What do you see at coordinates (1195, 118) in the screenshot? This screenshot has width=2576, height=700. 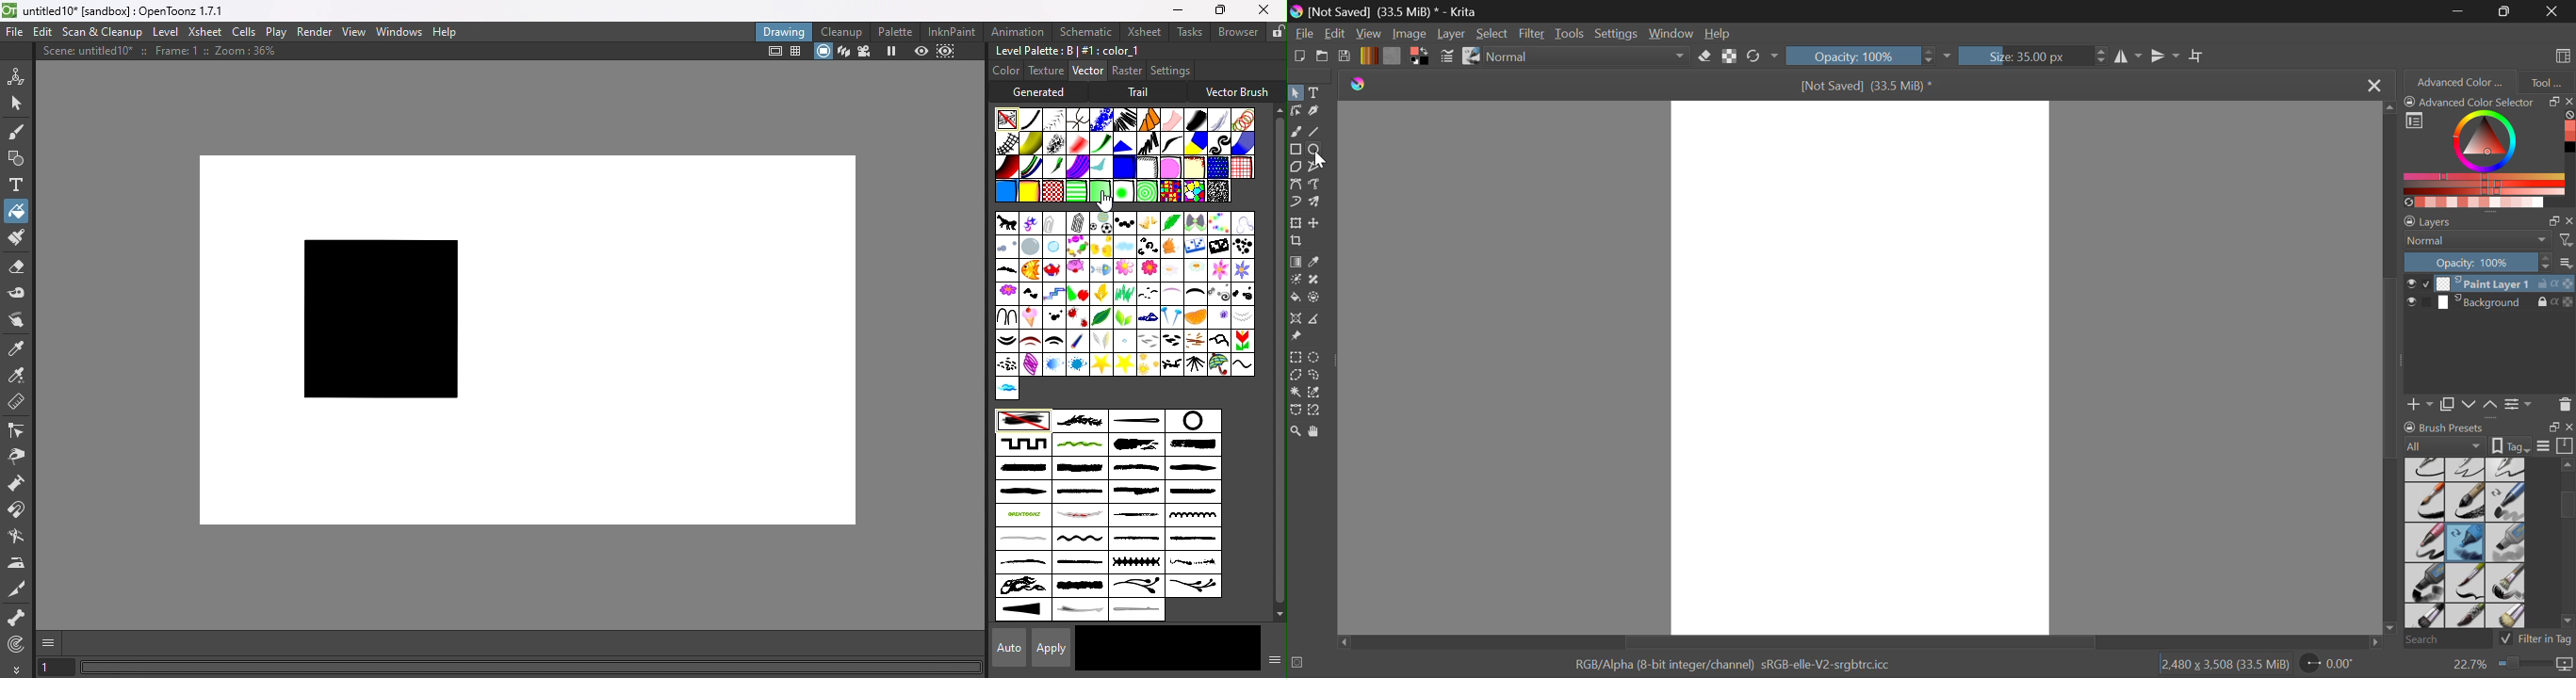 I see `Vanishing` at bounding box center [1195, 118].